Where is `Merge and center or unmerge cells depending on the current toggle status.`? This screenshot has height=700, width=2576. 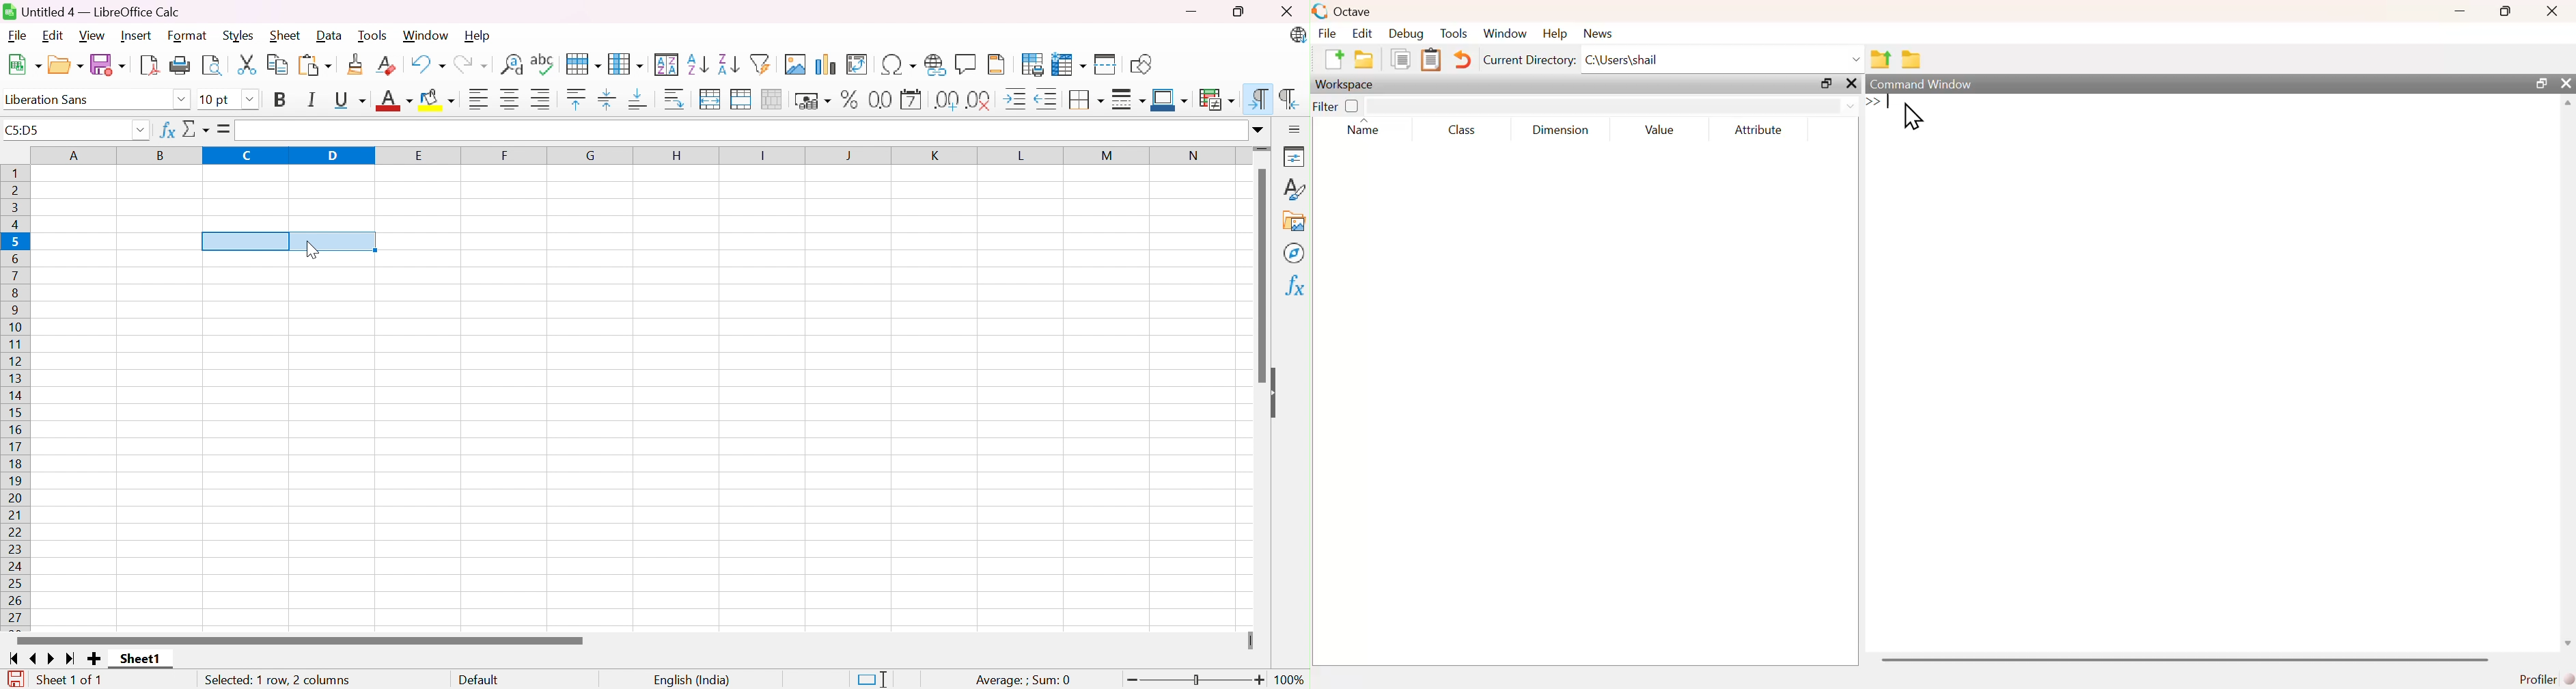
Merge and center or unmerge cells depending on the current toggle status. is located at coordinates (711, 99).